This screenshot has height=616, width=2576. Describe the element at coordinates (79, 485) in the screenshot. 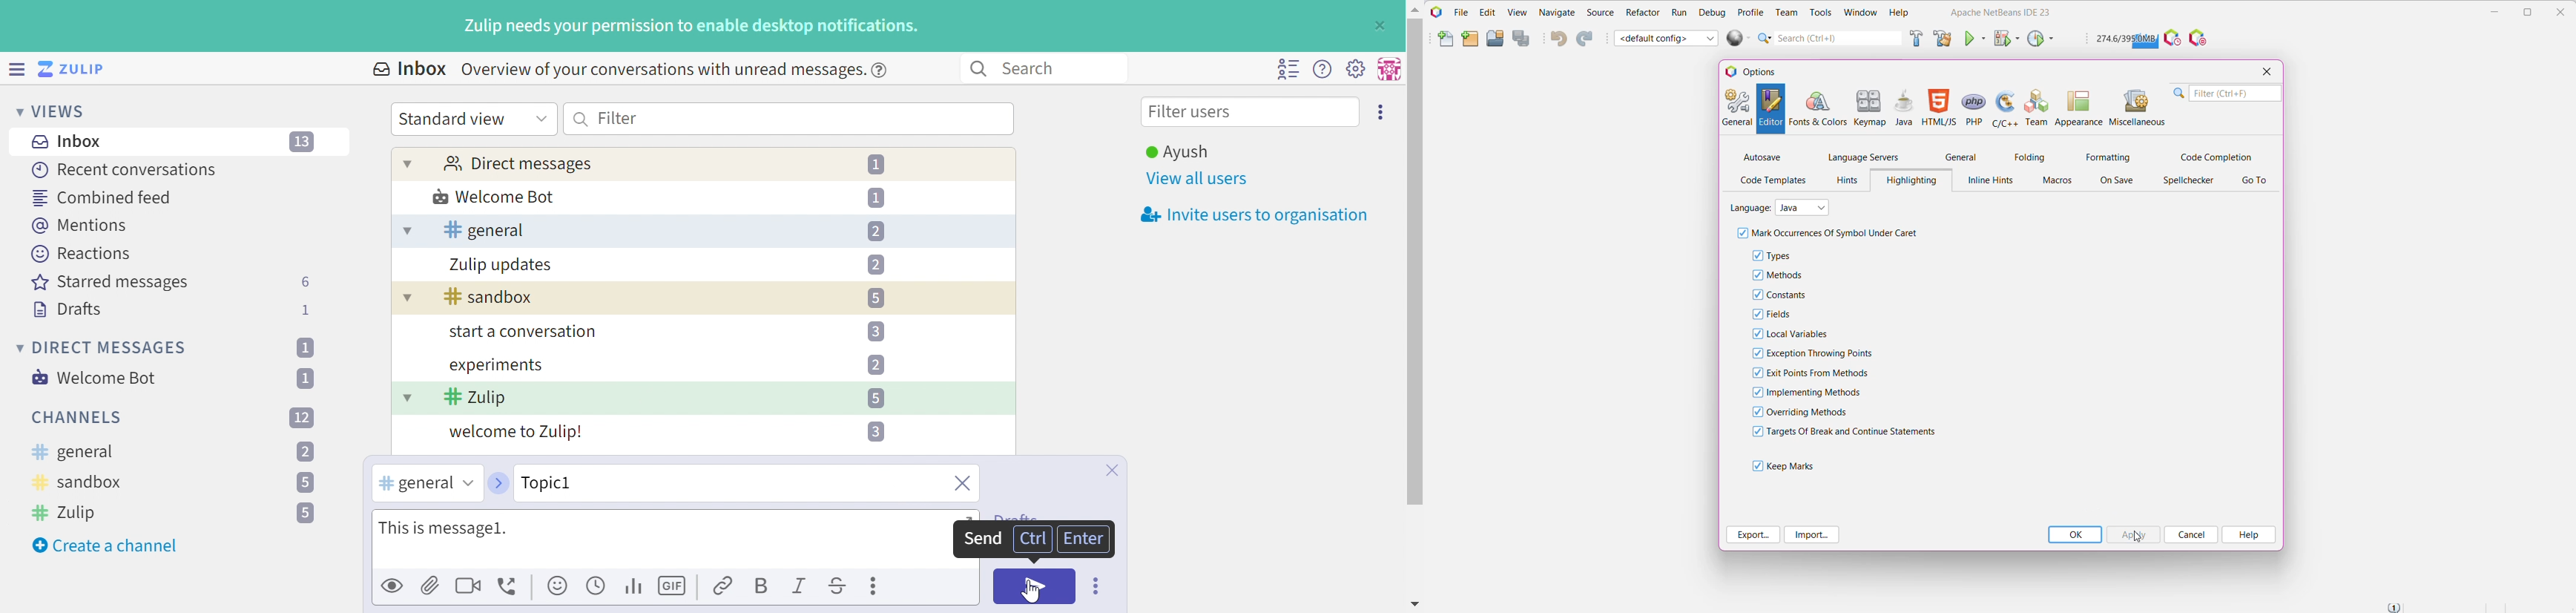

I see `sandbox` at that location.